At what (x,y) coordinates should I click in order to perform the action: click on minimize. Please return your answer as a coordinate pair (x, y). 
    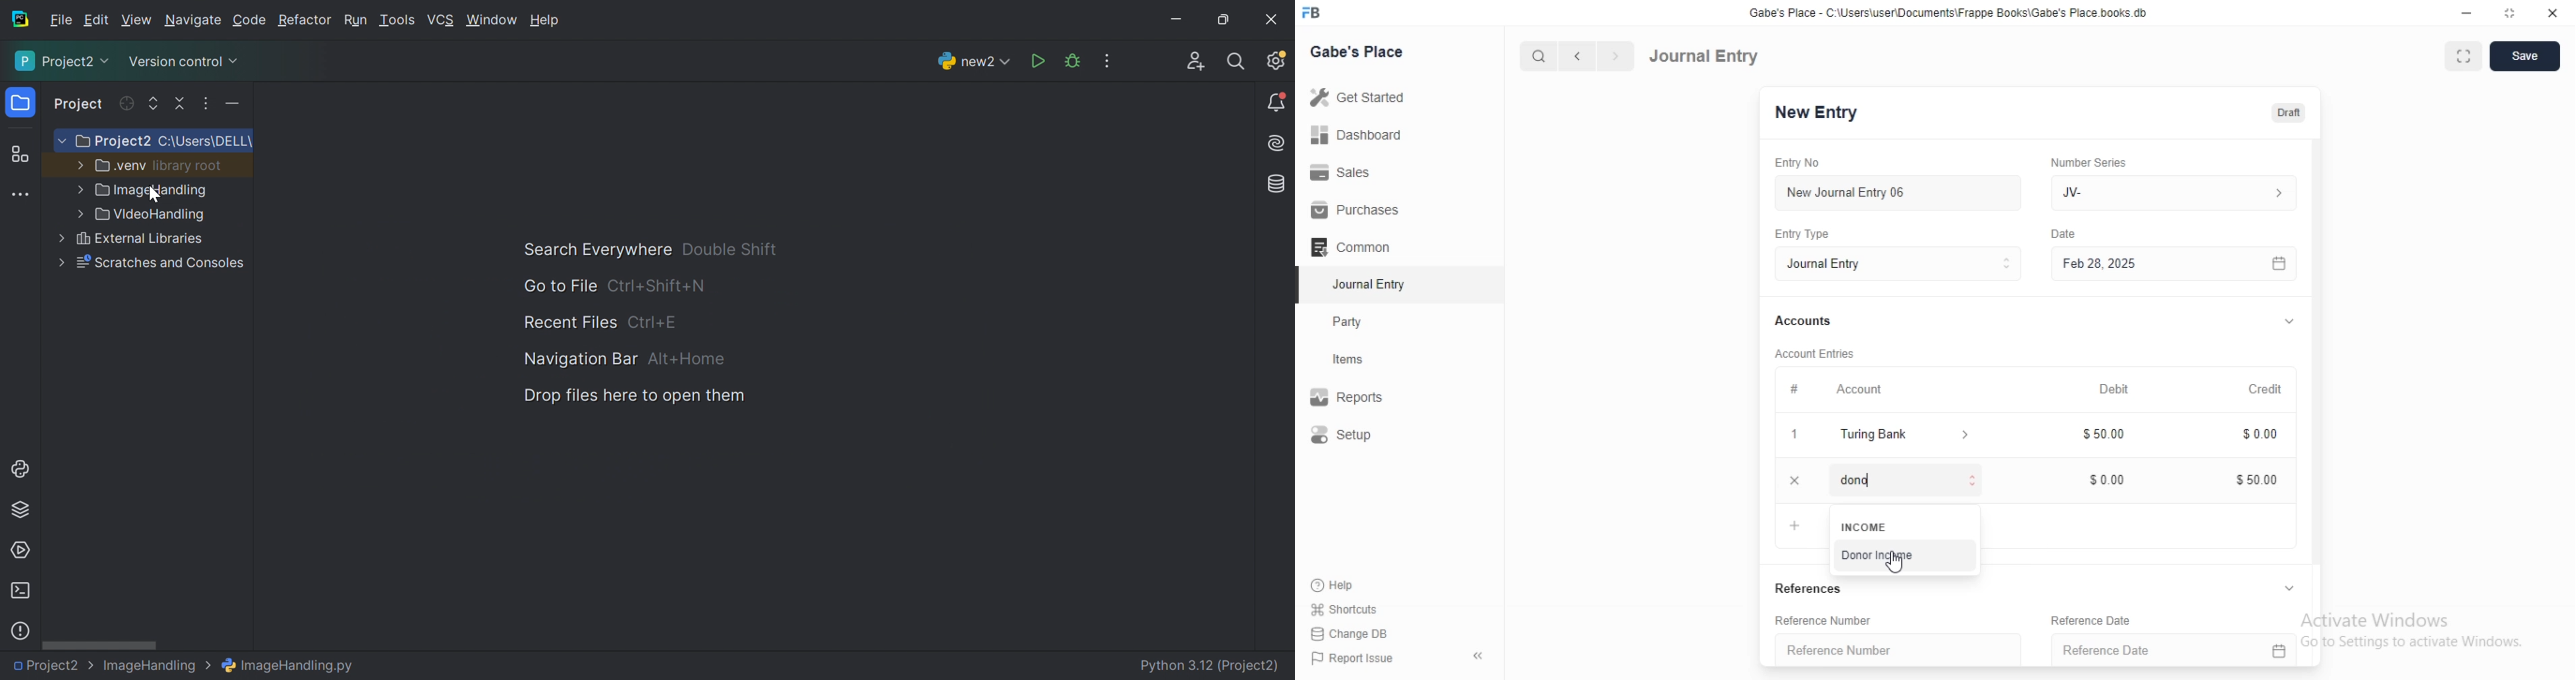
    Looking at the image, I should click on (2465, 16).